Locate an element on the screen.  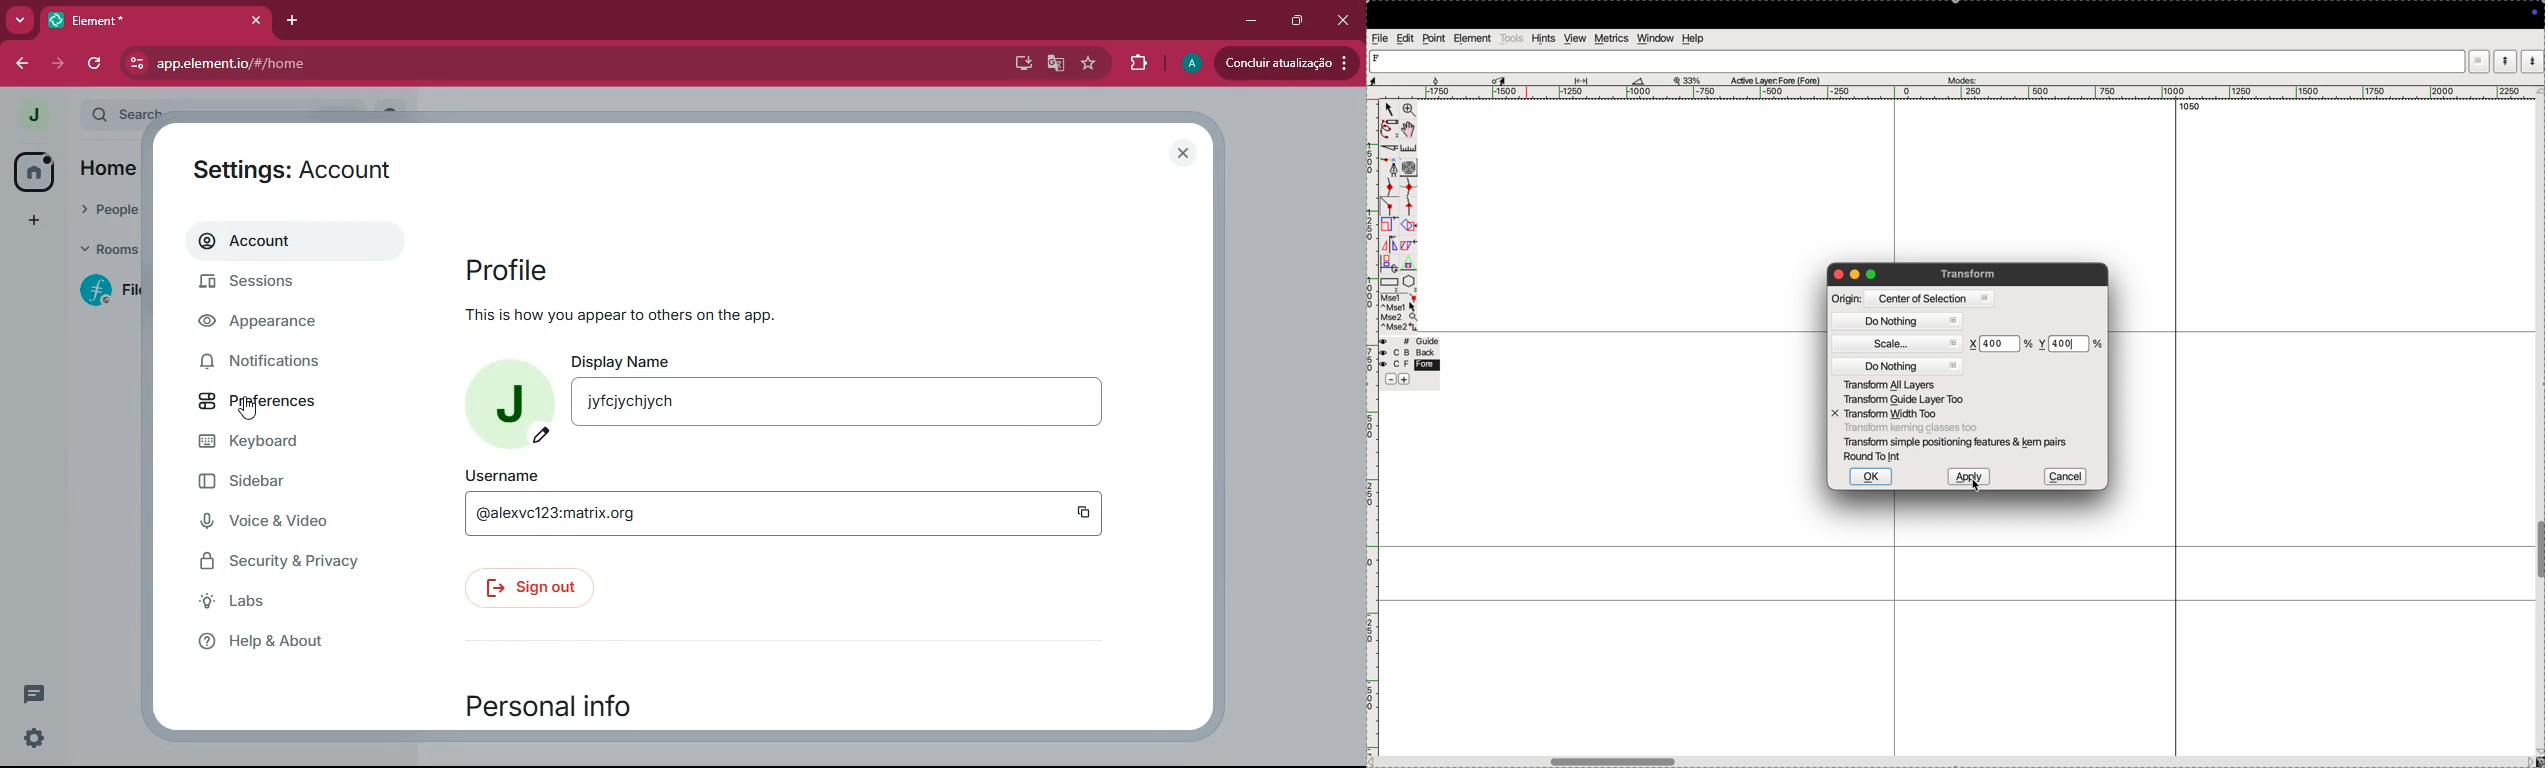
mirror is located at coordinates (1398, 246).